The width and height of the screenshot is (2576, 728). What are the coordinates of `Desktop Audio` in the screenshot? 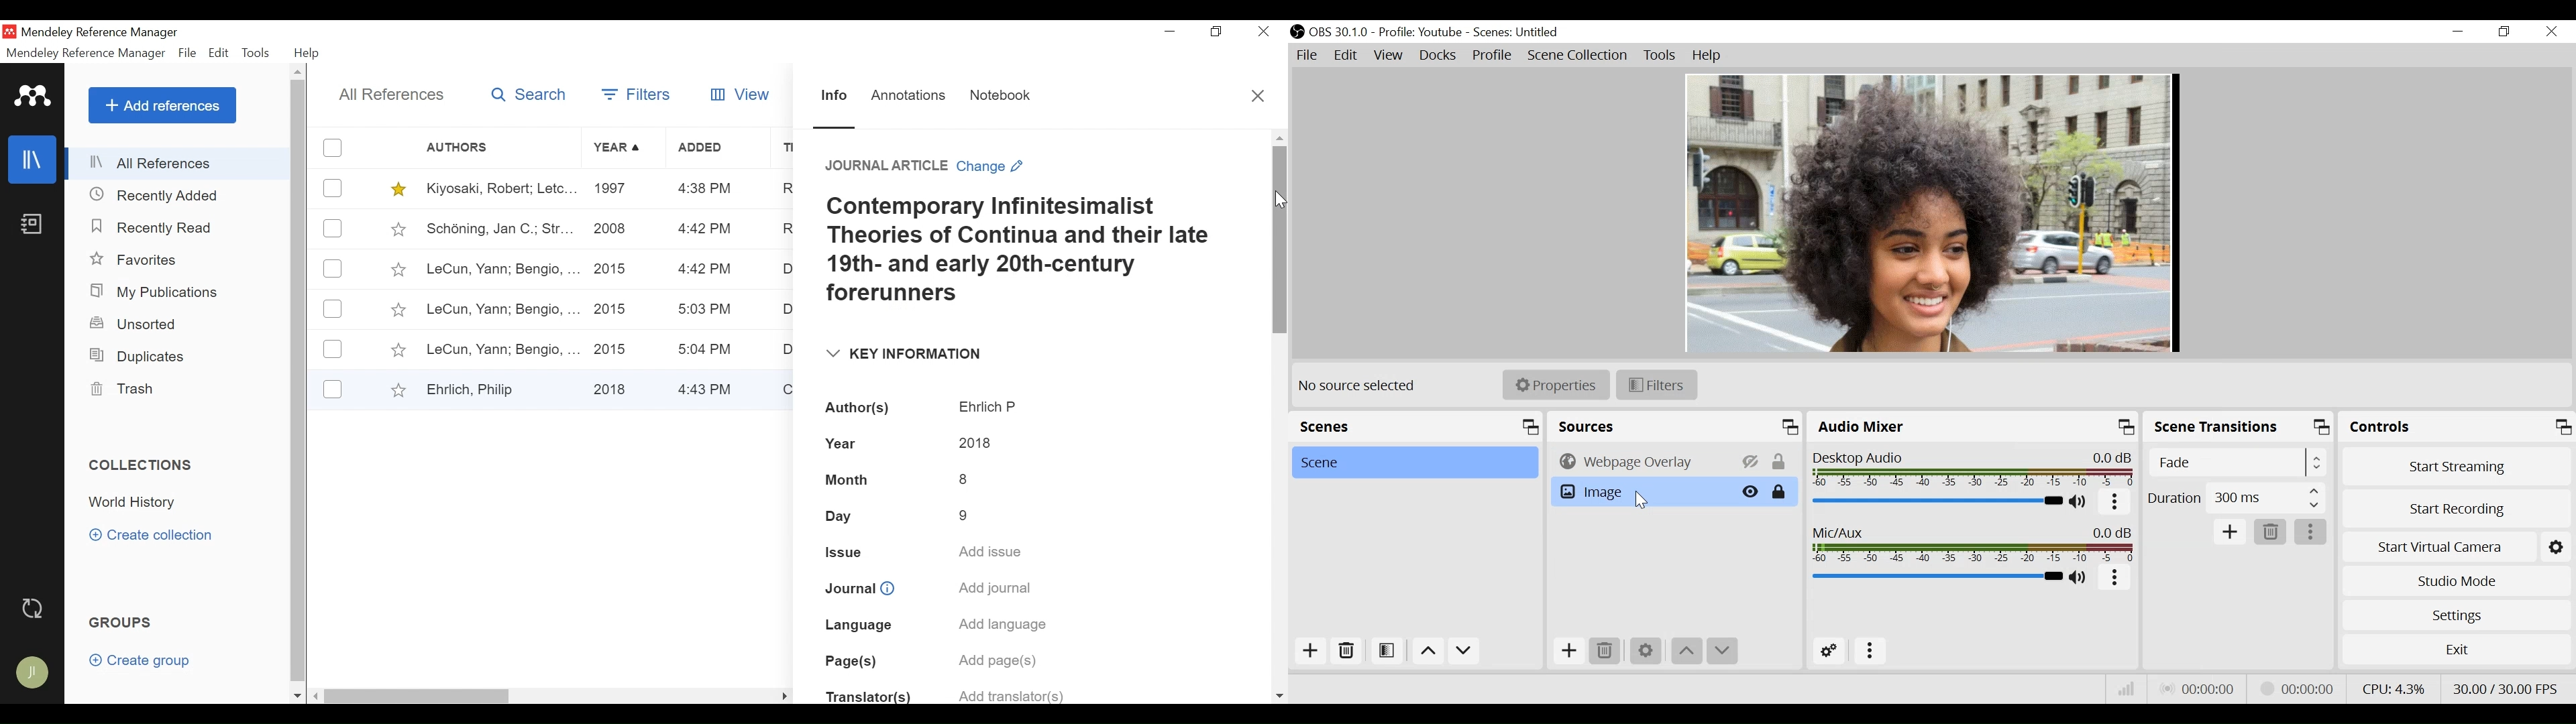 It's located at (1971, 469).